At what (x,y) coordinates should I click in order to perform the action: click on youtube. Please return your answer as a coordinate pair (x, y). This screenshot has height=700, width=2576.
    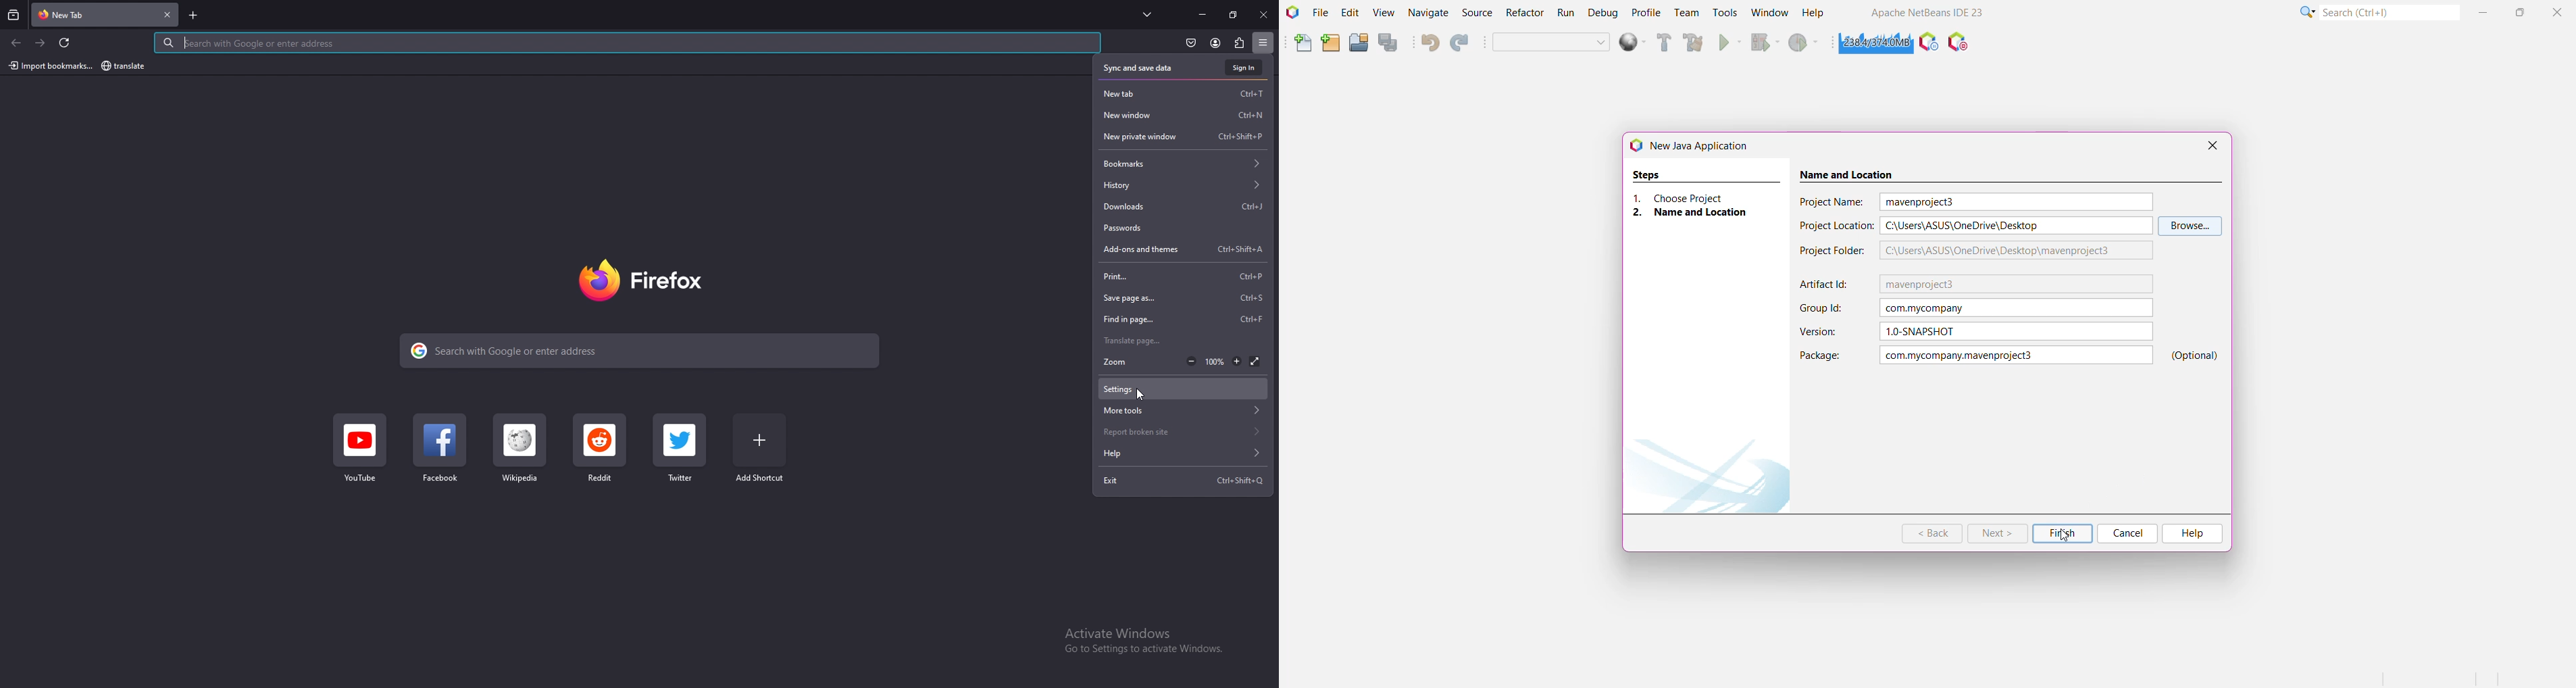
    Looking at the image, I should click on (361, 453).